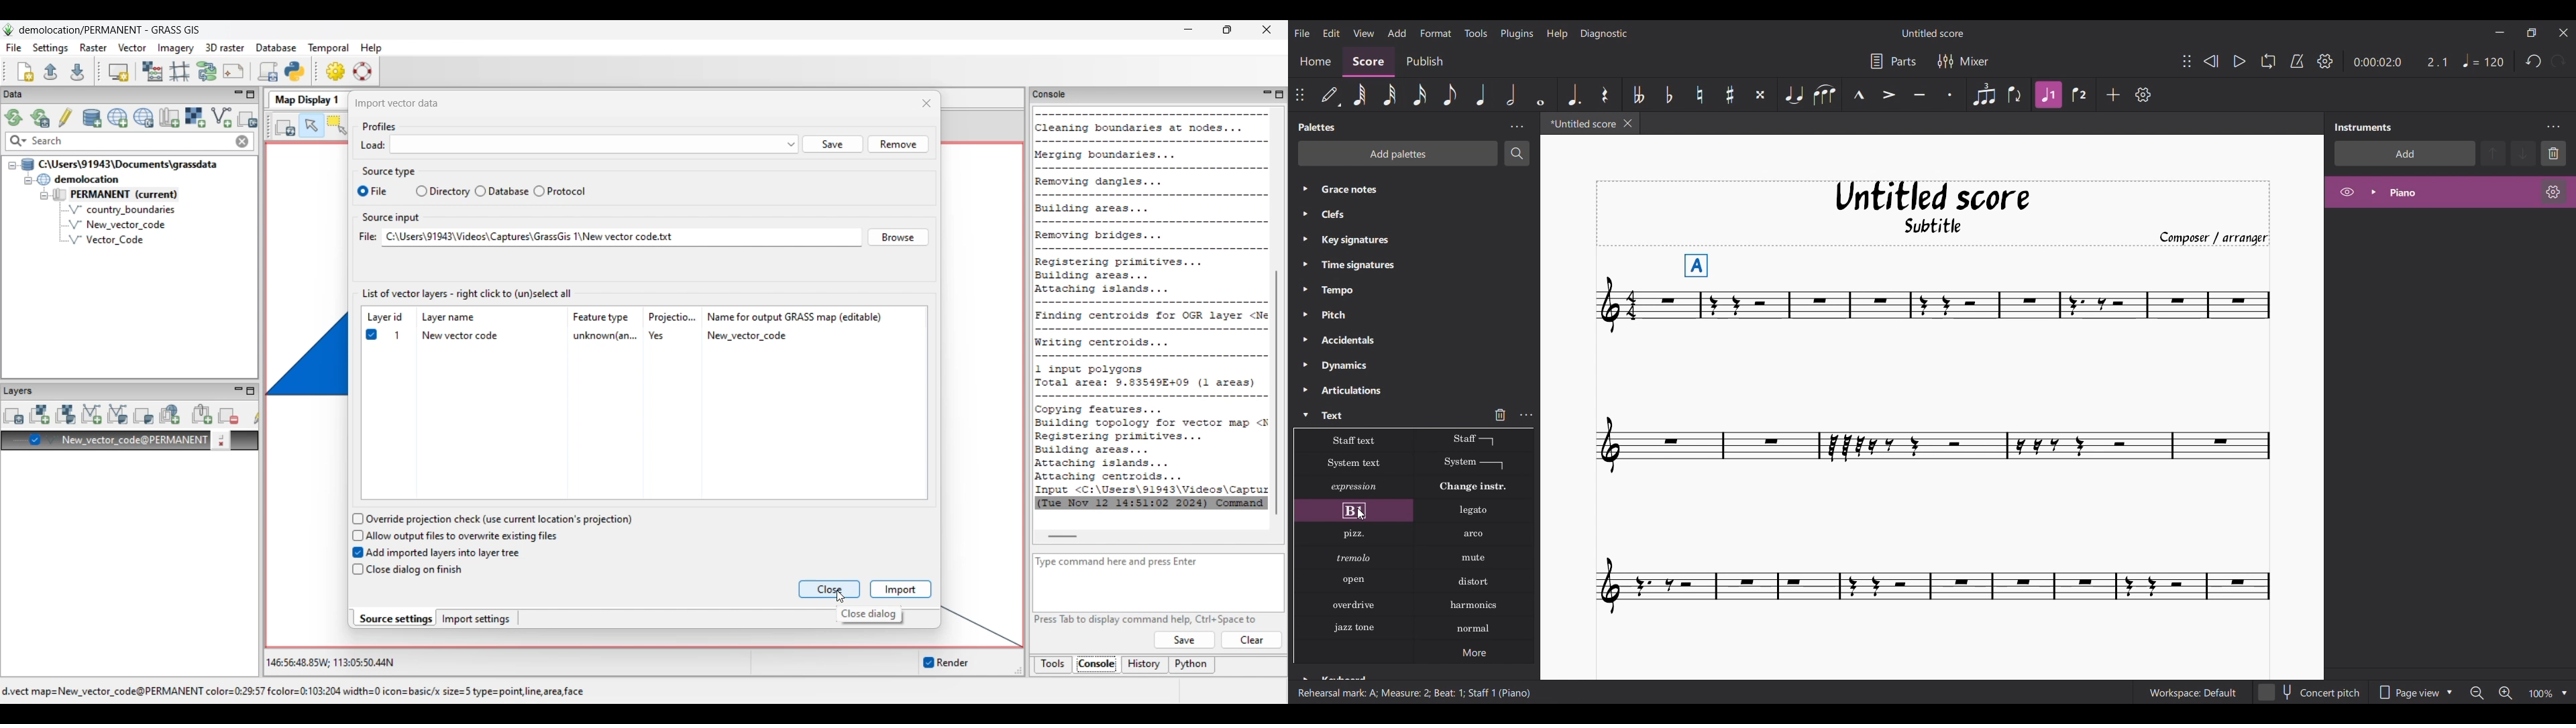 Image resolution: width=2576 pixels, height=728 pixels. What do you see at coordinates (1984, 95) in the screenshot?
I see `Tuplet` at bounding box center [1984, 95].